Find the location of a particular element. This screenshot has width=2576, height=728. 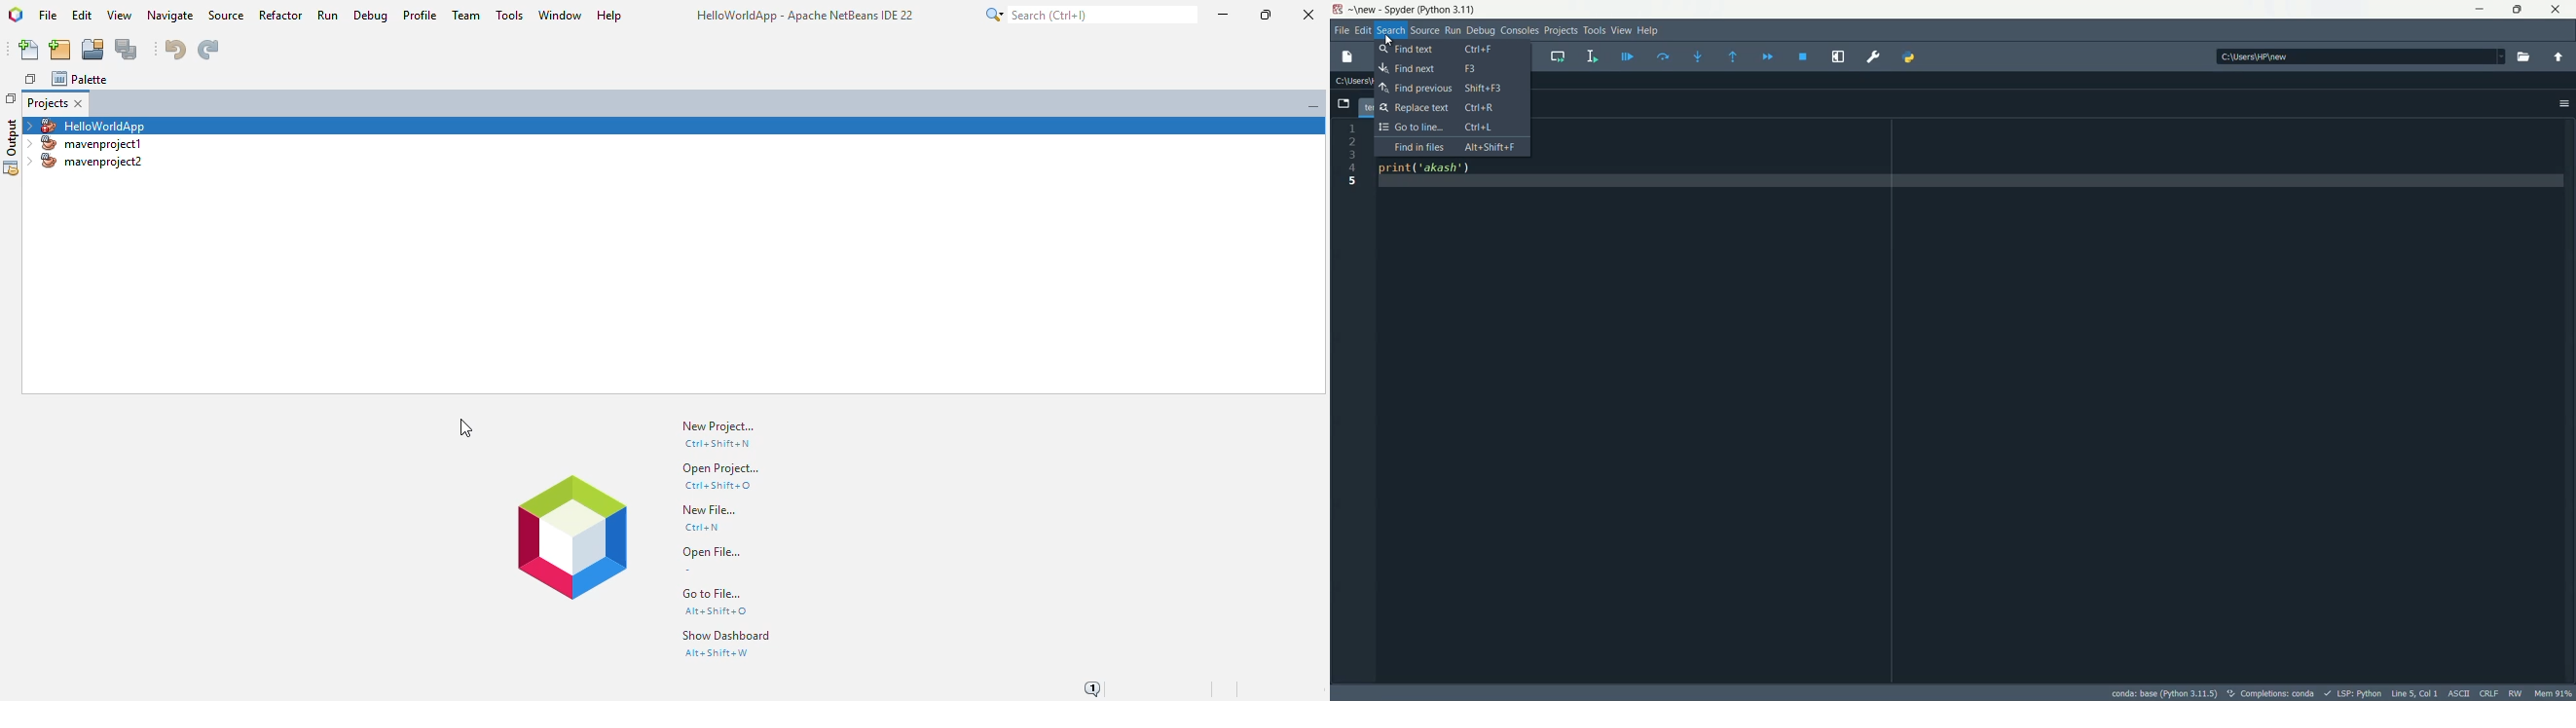

Find next is located at coordinates (1451, 67).